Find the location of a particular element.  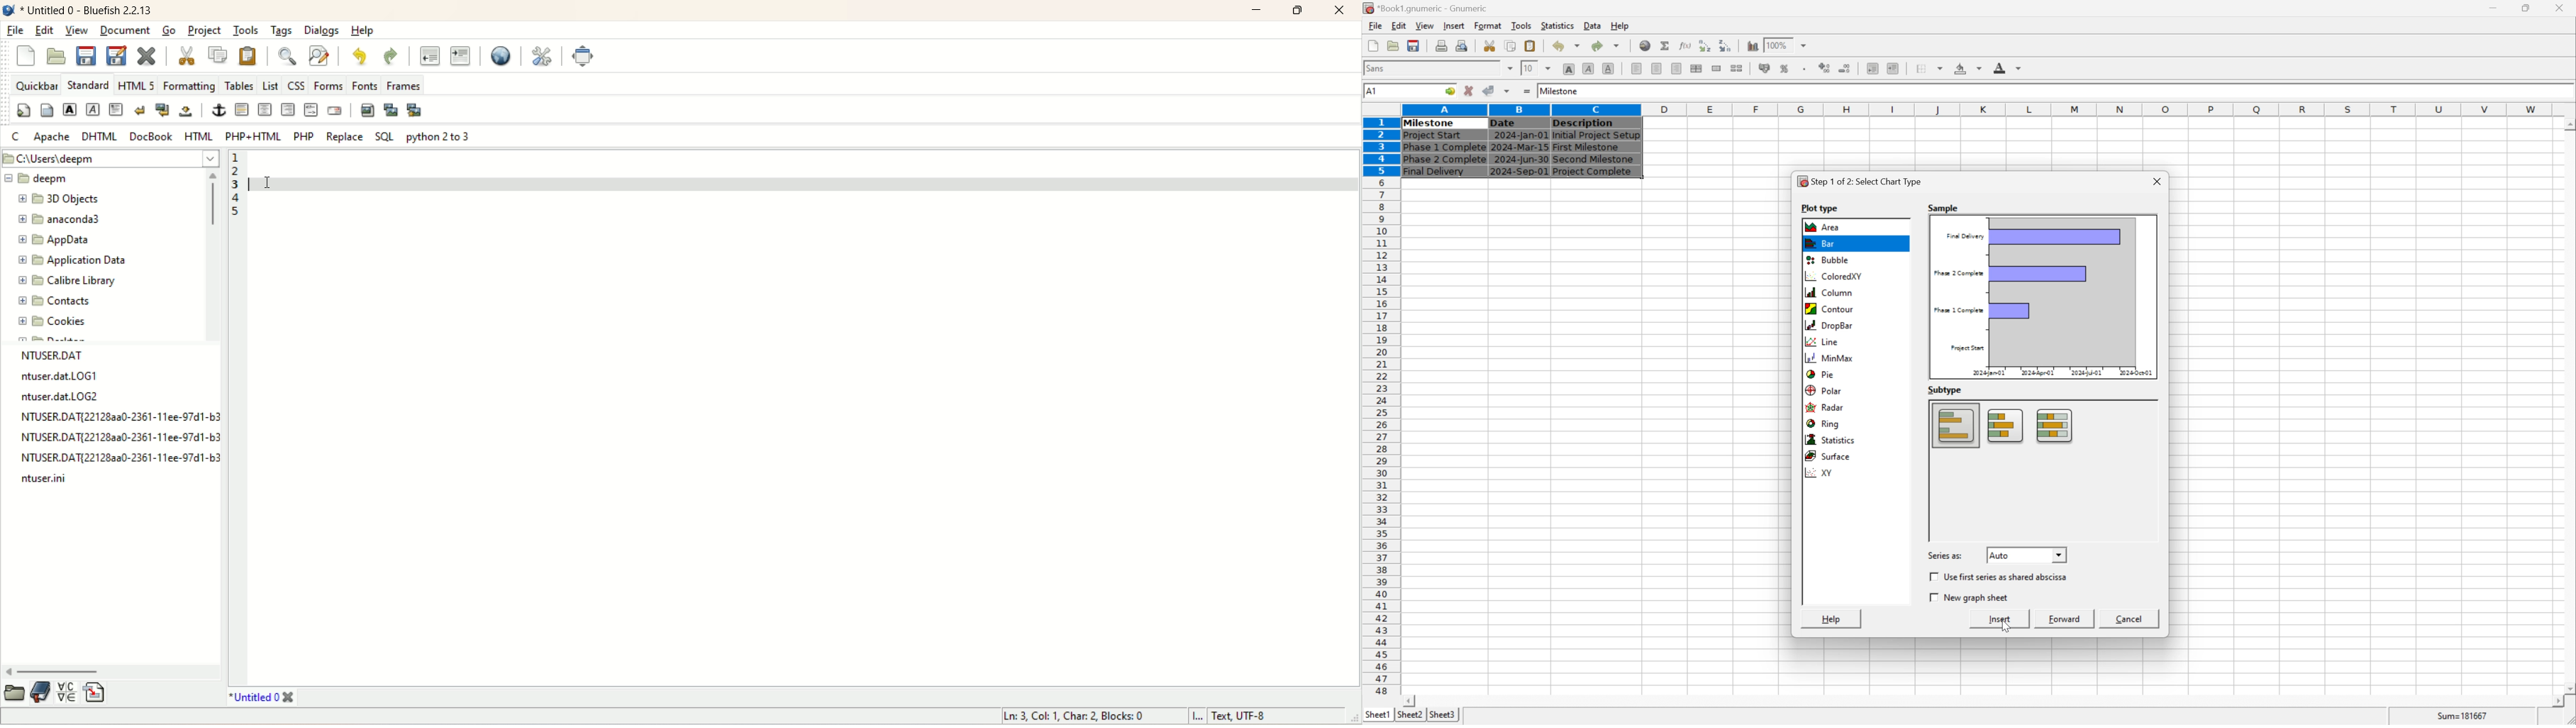

paragraph is located at coordinates (117, 109).